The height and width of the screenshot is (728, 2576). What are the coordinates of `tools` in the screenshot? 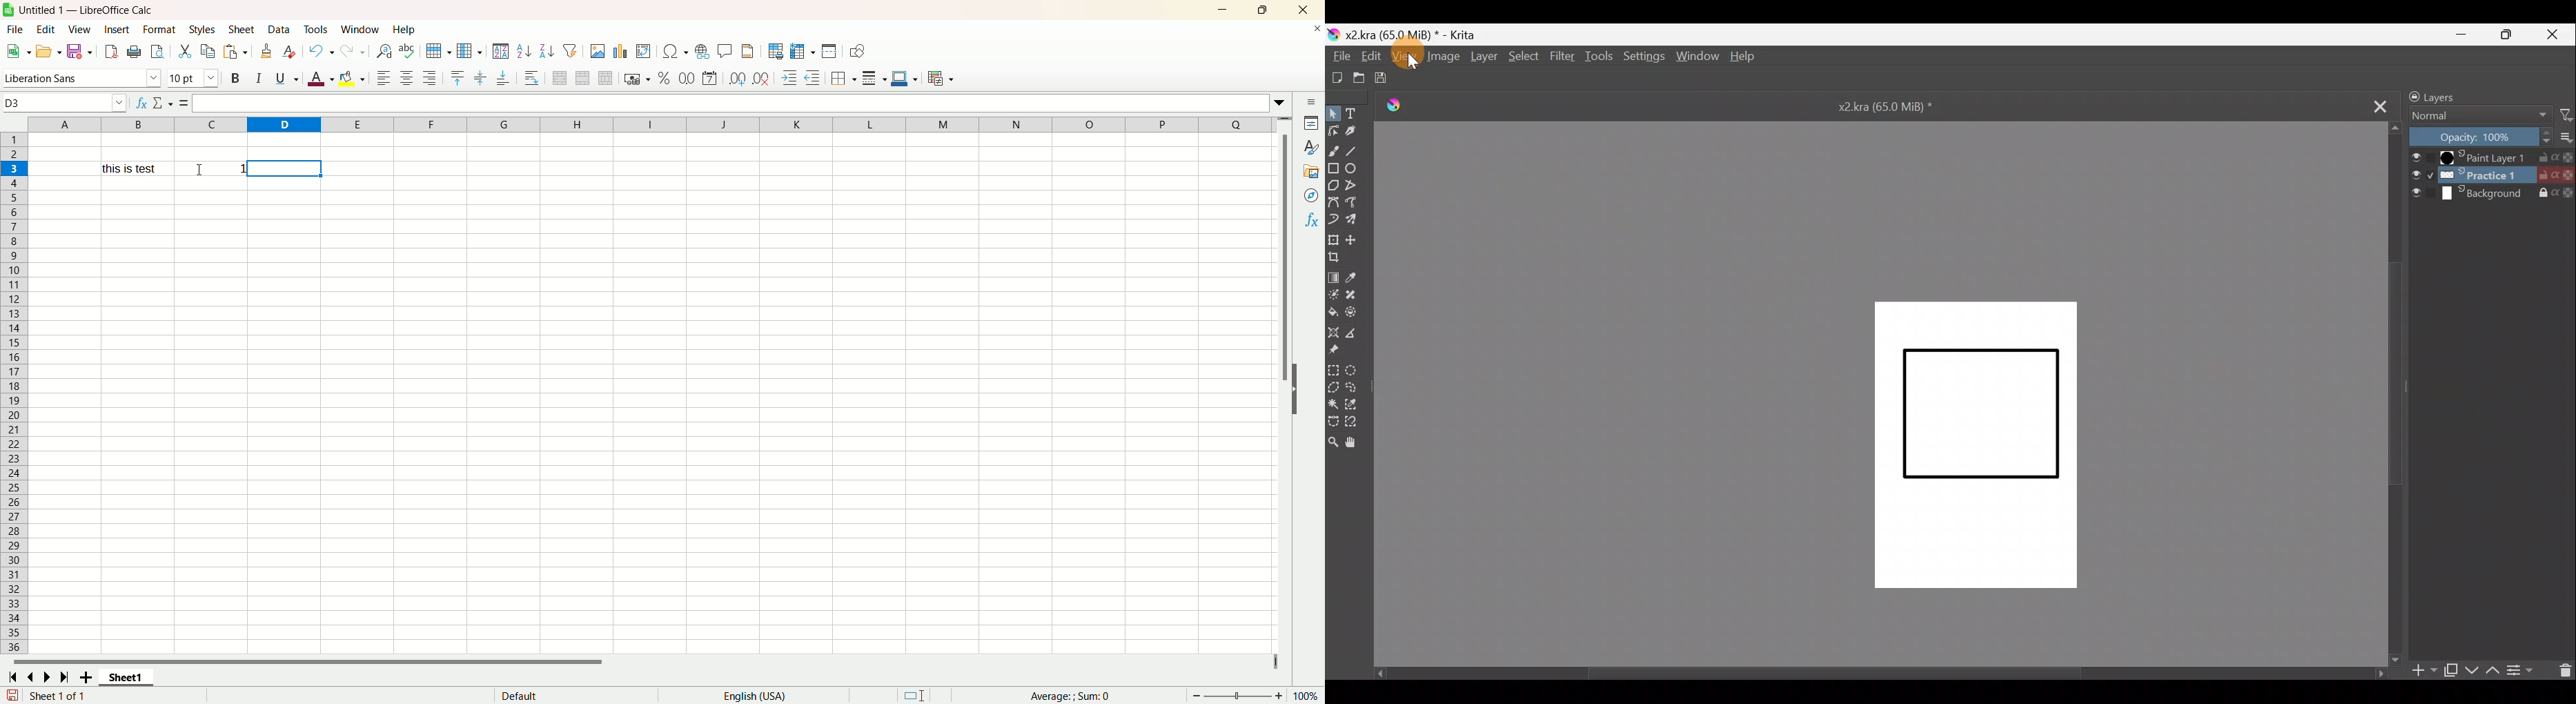 It's located at (316, 30).